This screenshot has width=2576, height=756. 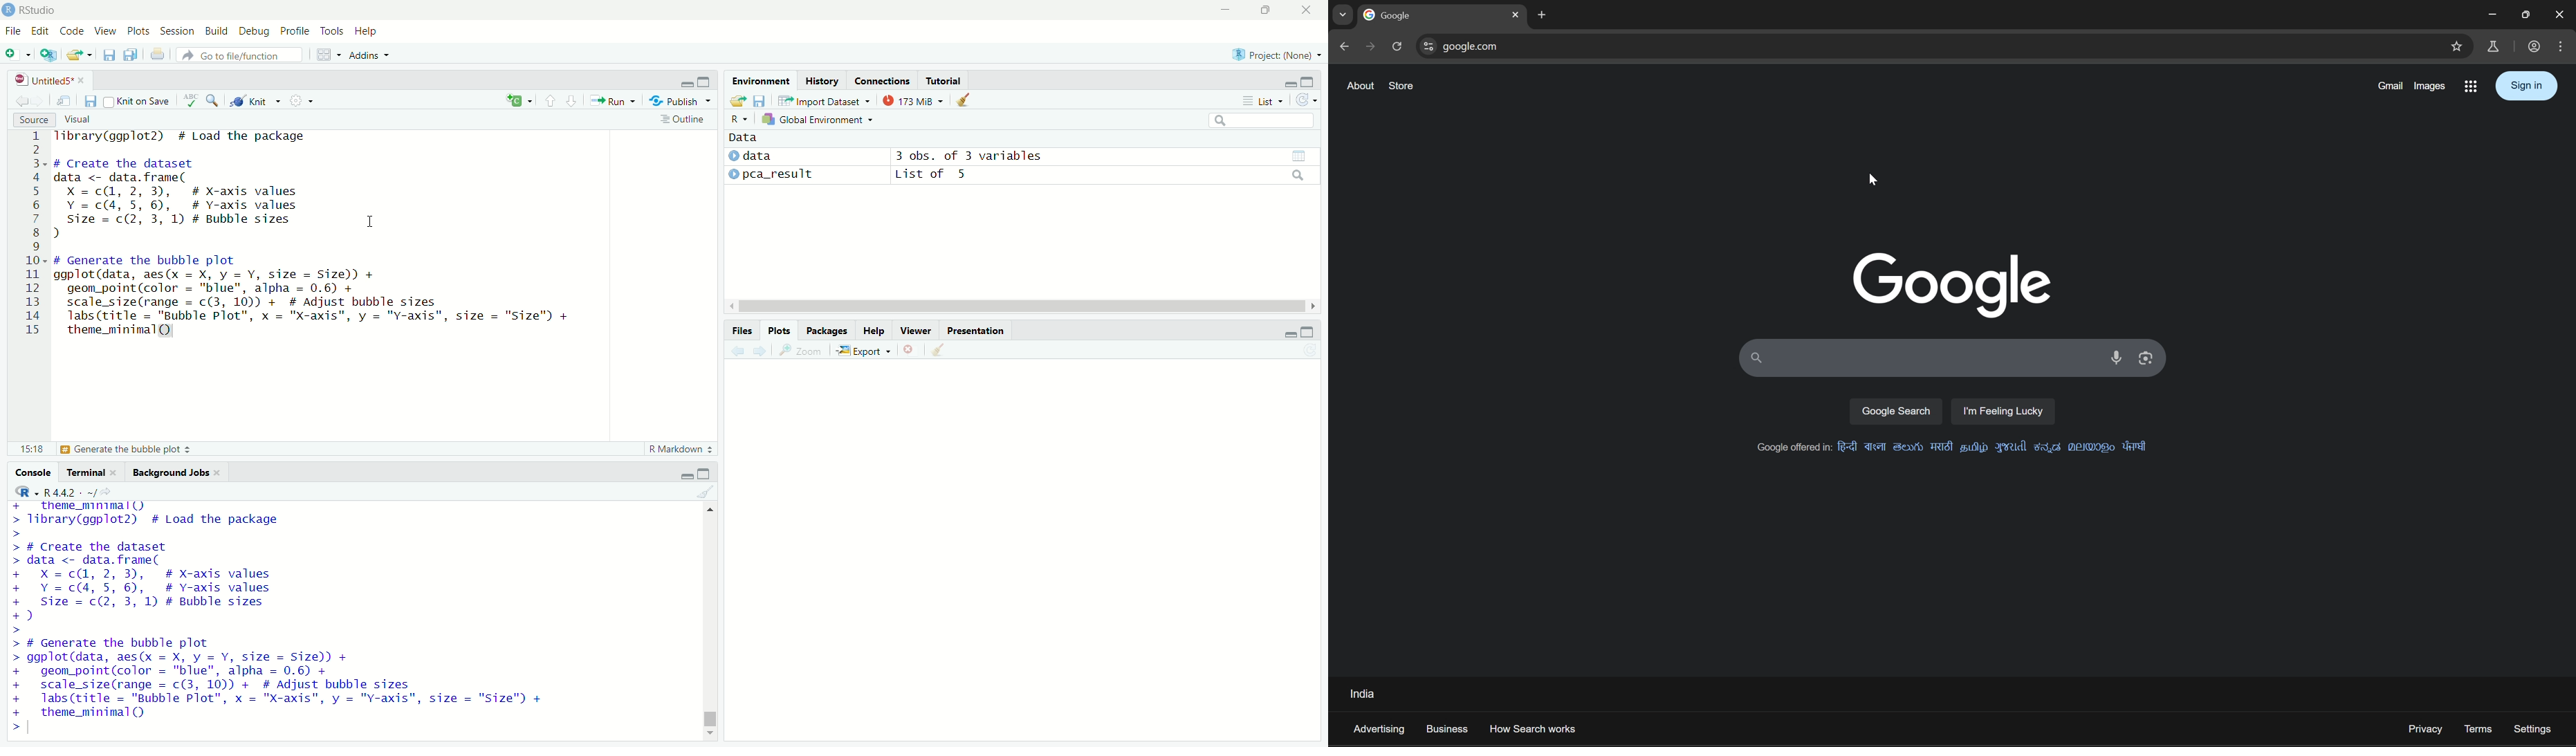 I want to click on outline, so click(x=683, y=119).